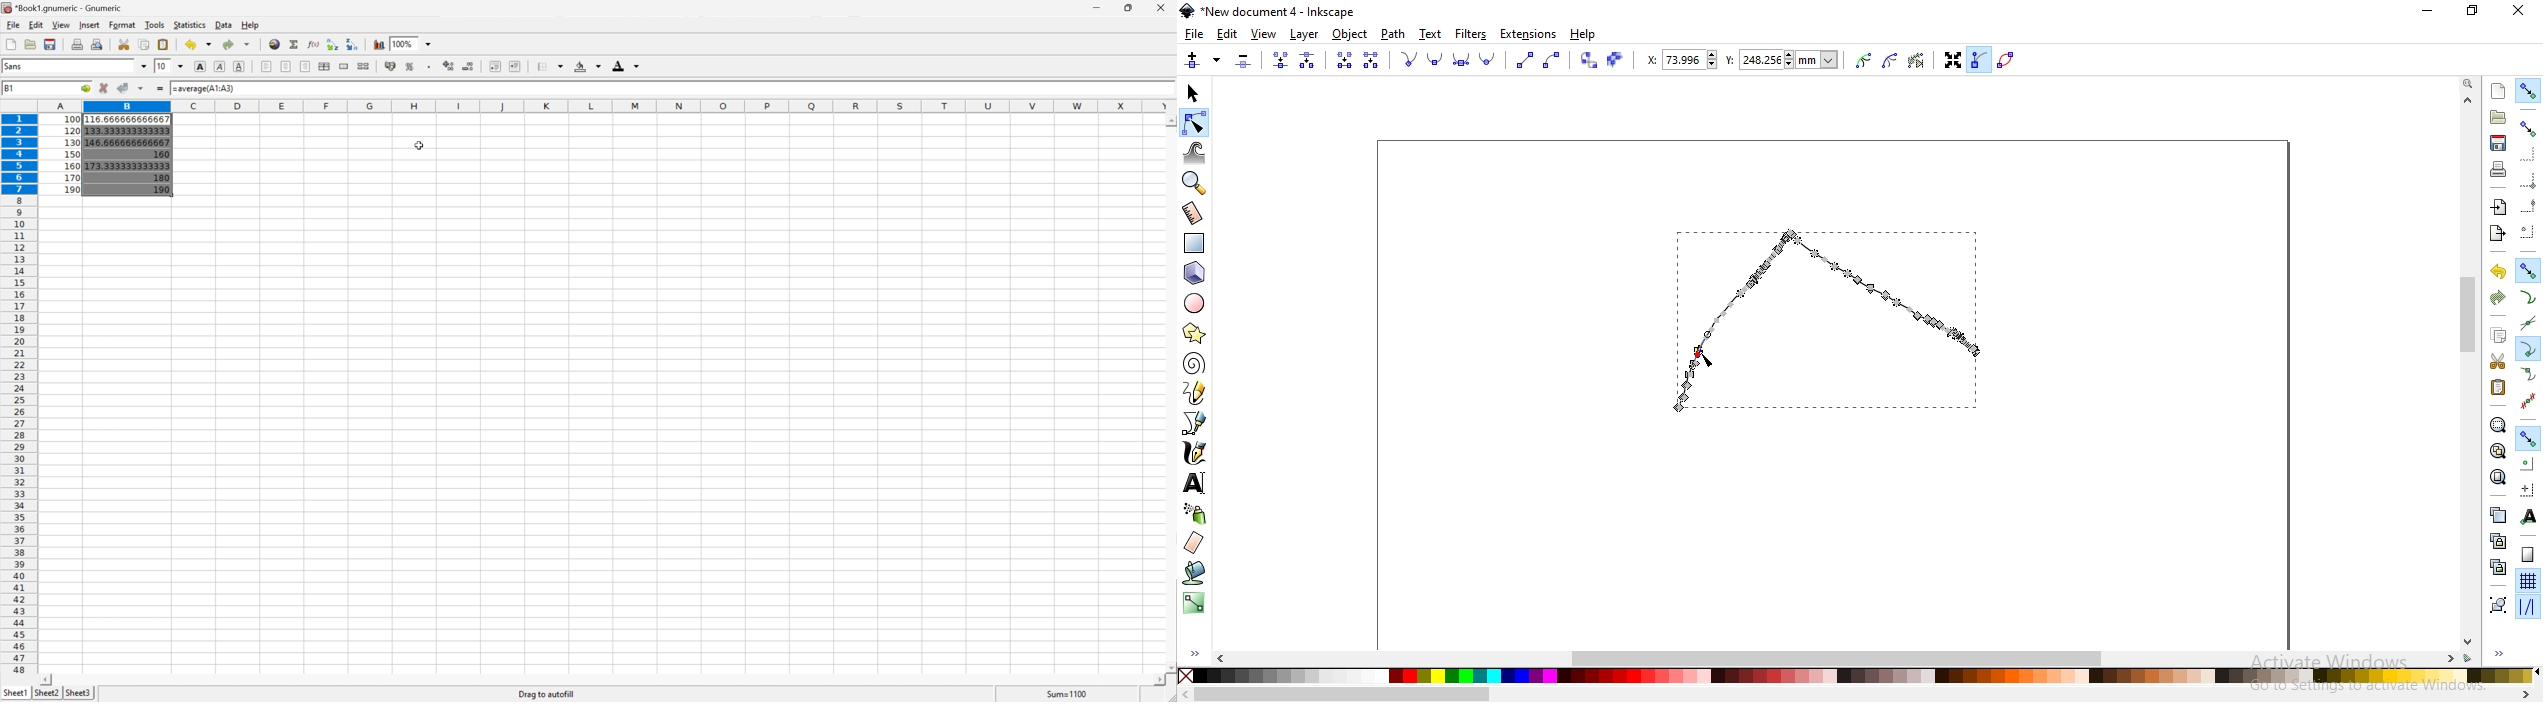 The image size is (2548, 728). Describe the element at coordinates (77, 43) in the screenshot. I see `Print current file` at that location.